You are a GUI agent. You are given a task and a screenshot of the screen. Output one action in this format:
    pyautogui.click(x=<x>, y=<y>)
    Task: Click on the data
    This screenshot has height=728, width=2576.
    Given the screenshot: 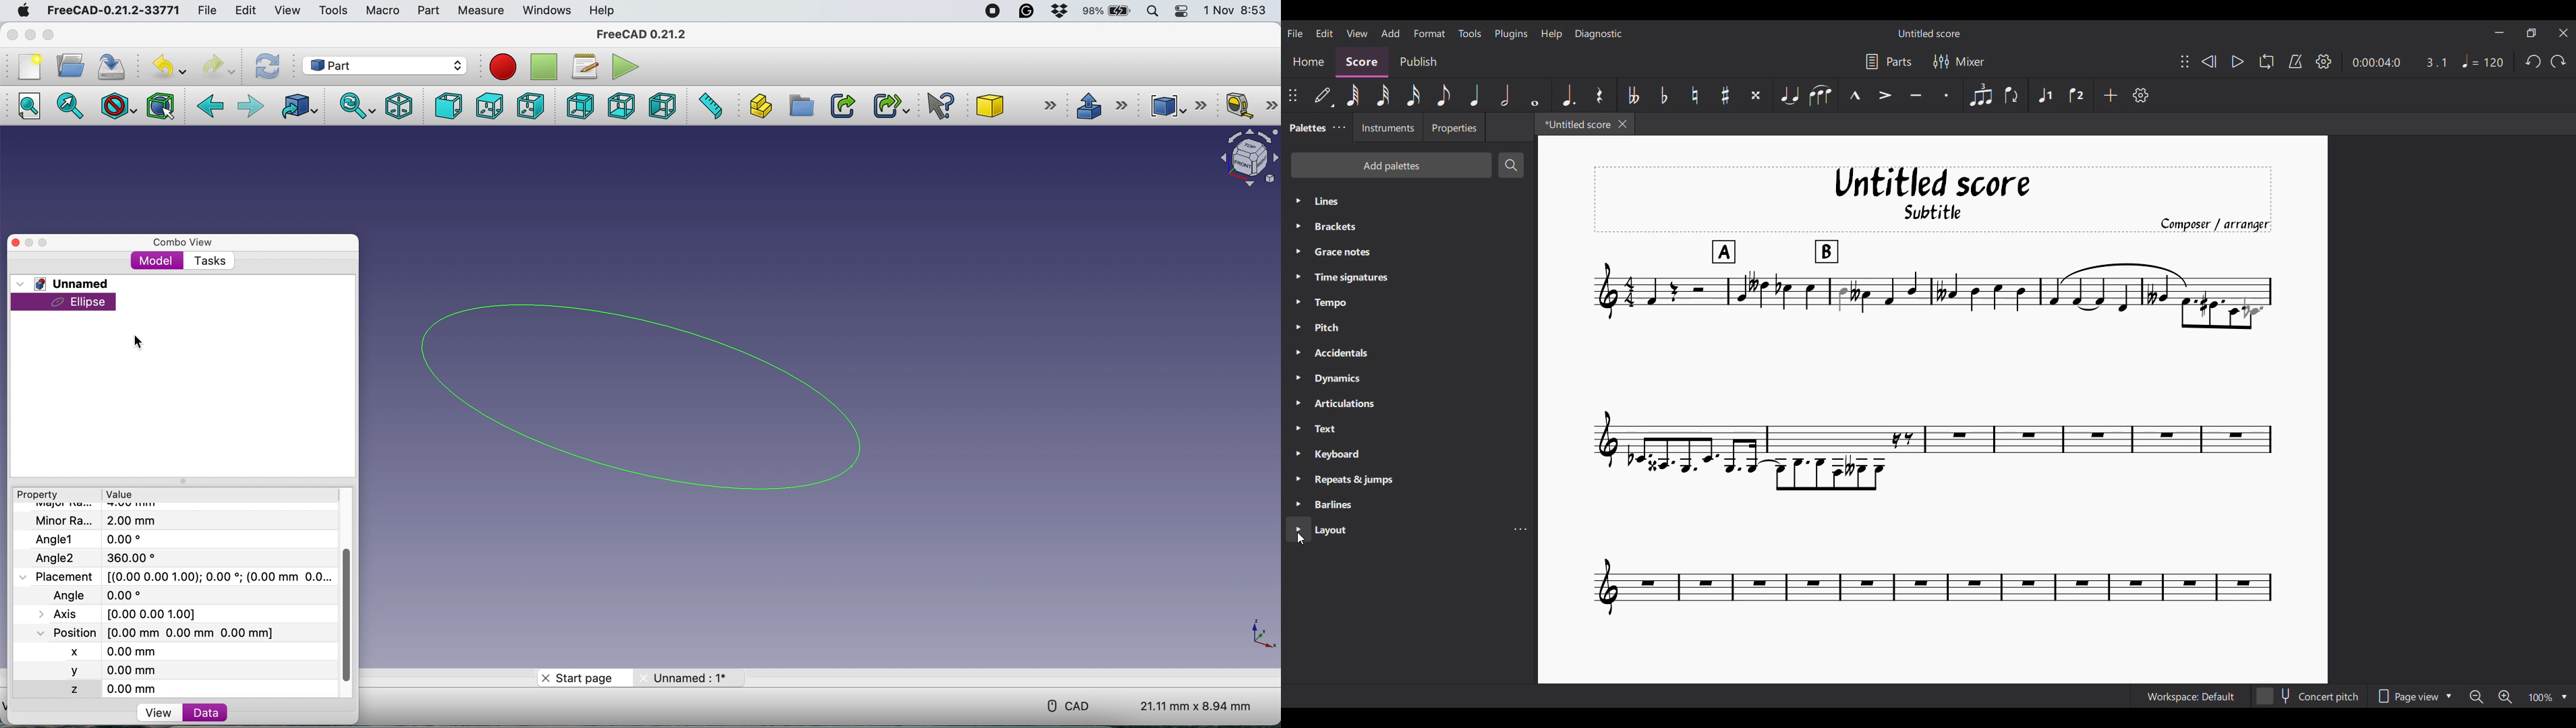 What is the action you would take?
    pyautogui.click(x=206, y=712)
    